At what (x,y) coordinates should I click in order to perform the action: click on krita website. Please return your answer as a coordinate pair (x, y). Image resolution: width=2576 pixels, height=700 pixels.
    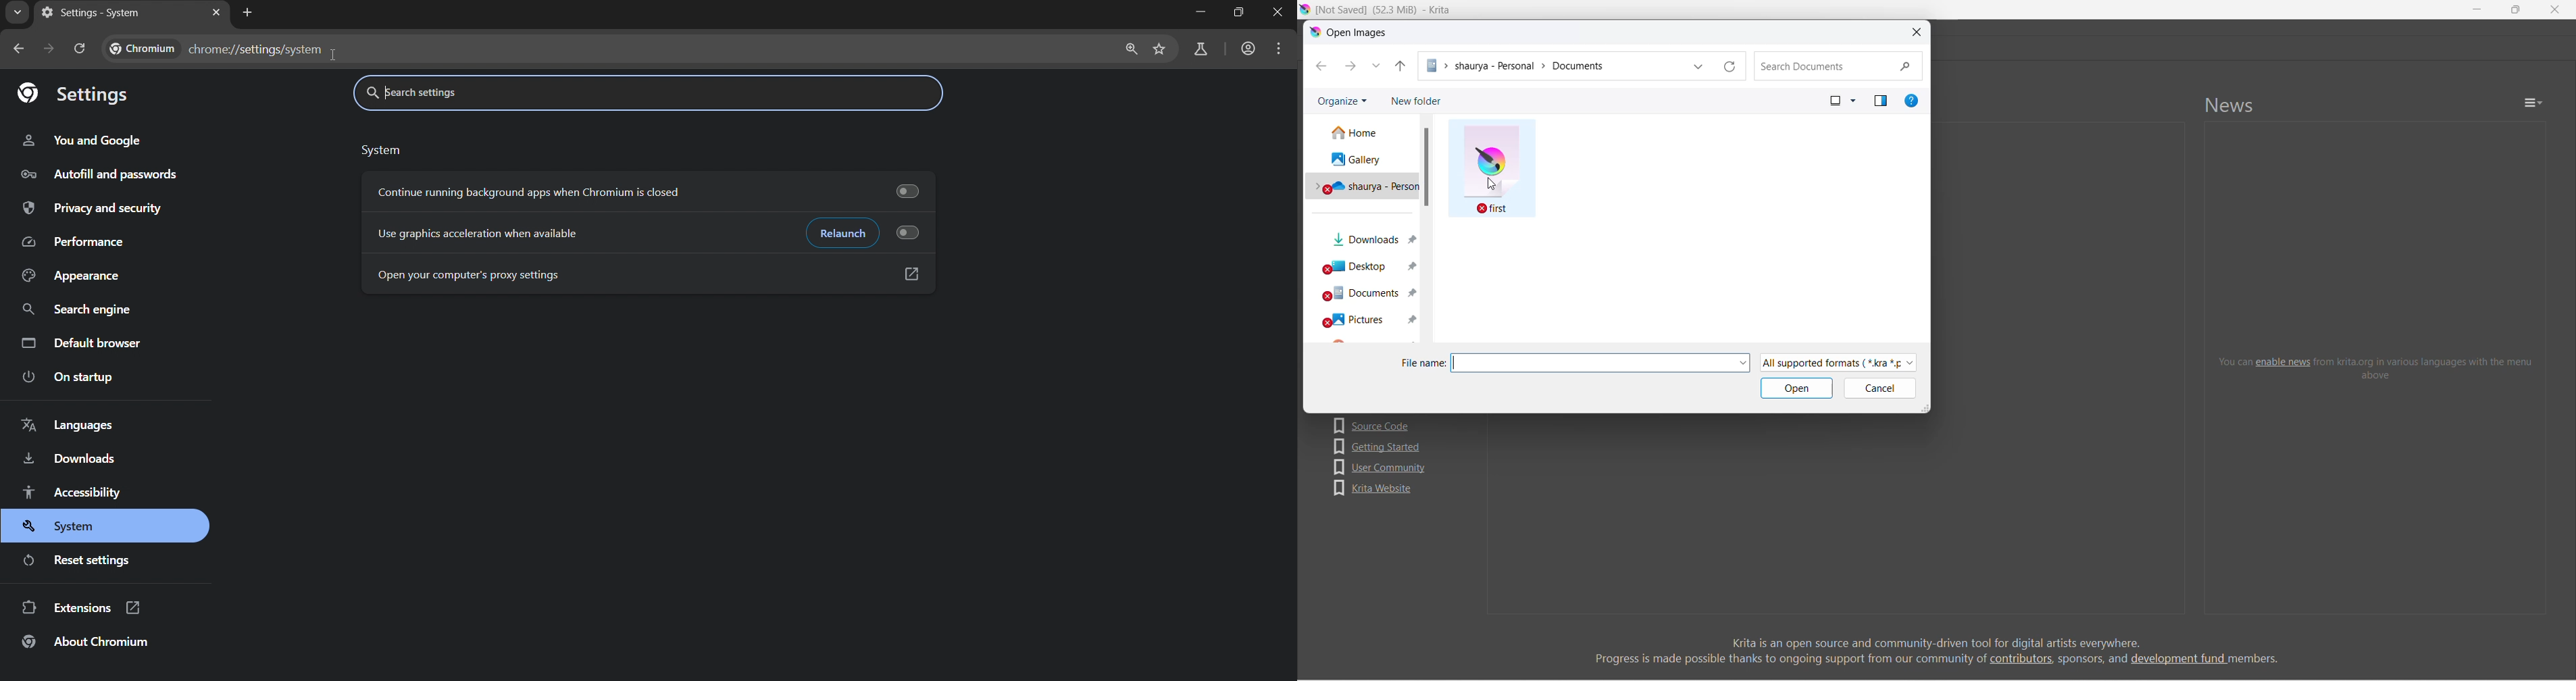
    Looking at the image, I should click on (1373, 488).